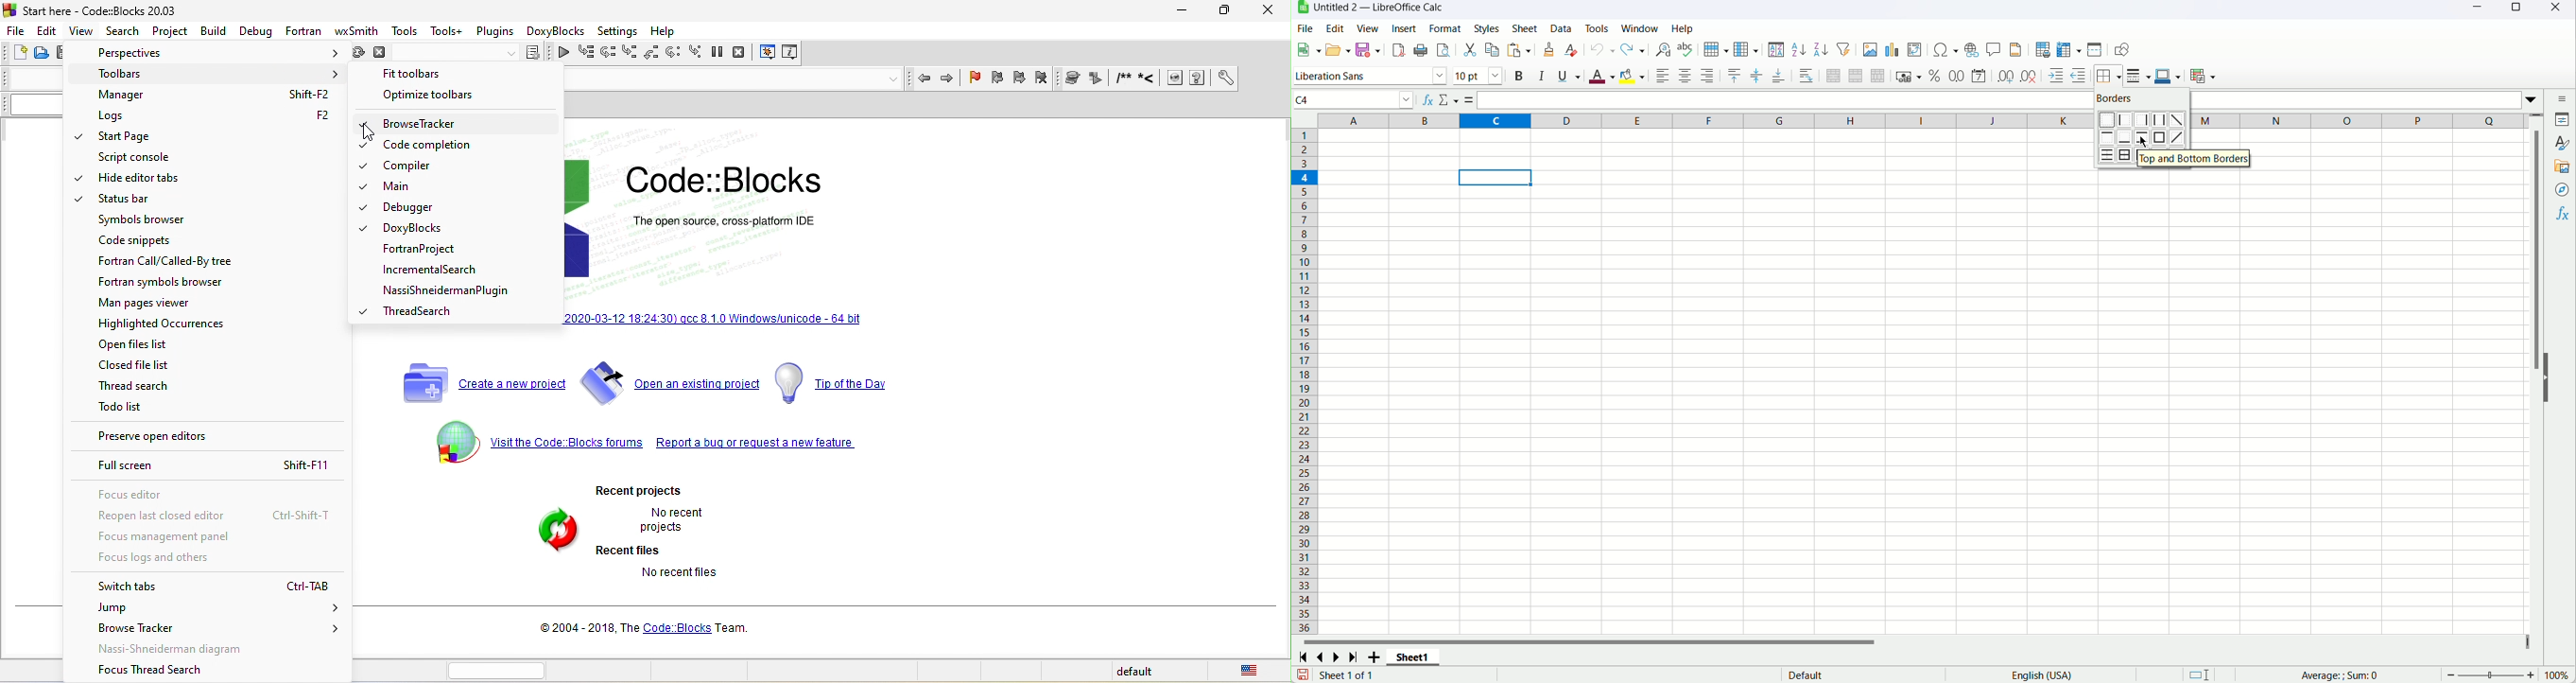  I want to click on Styles, so click(2561, 143).